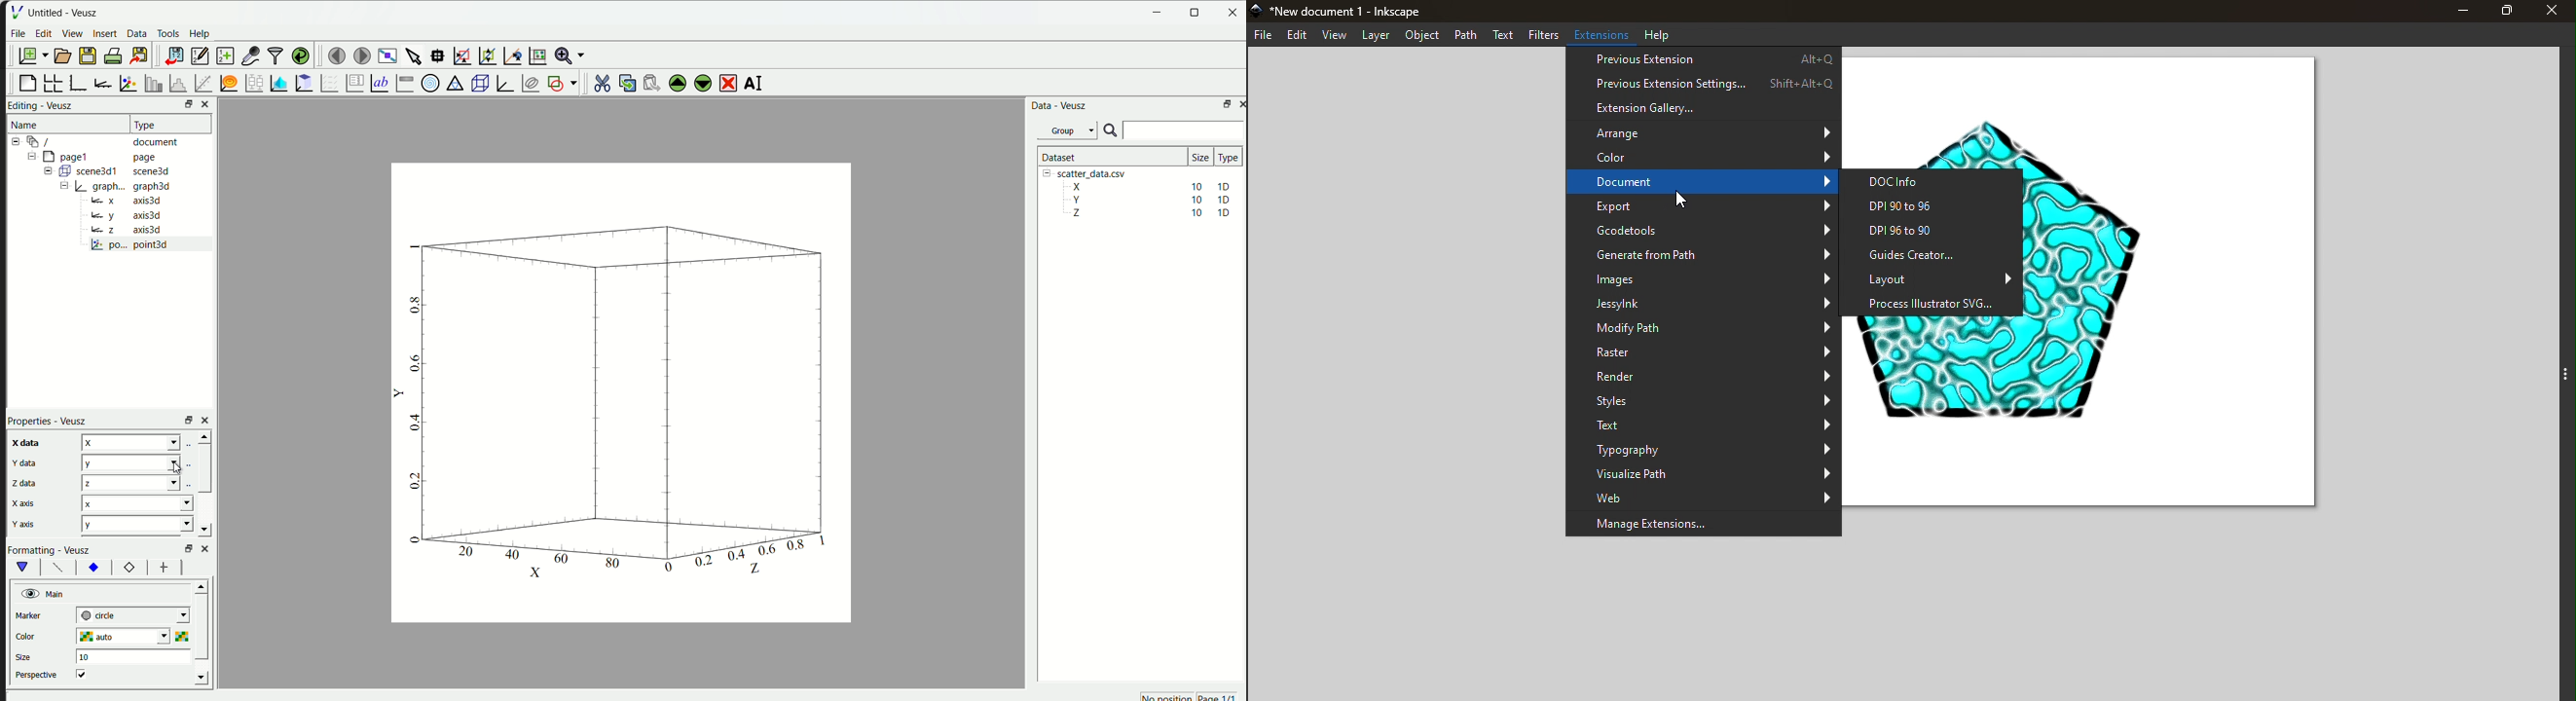 The image size is (2576, 728). What do you see at coordinates (600, 82) in the screenshot?
I see `cut the selected widget` at bounding box center [600, 82].